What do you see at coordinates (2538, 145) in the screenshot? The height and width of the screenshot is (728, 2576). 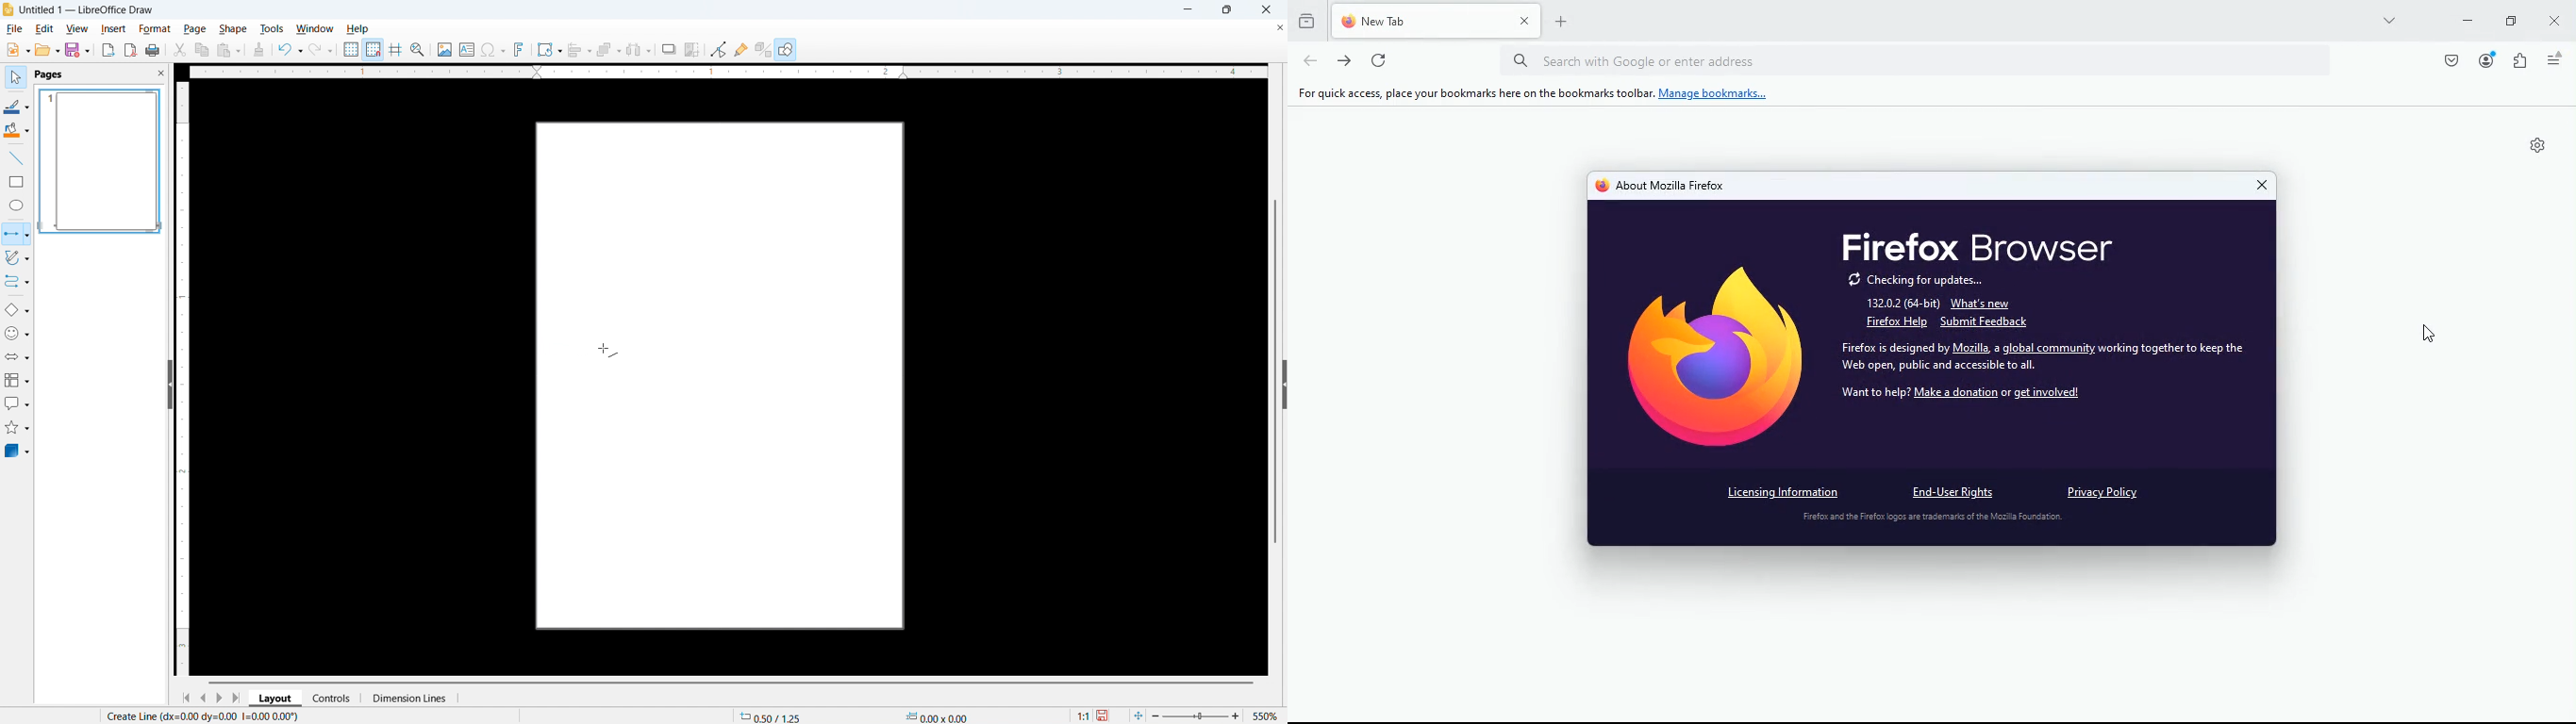 I see `Settings` at bounding box center [2538, 145].